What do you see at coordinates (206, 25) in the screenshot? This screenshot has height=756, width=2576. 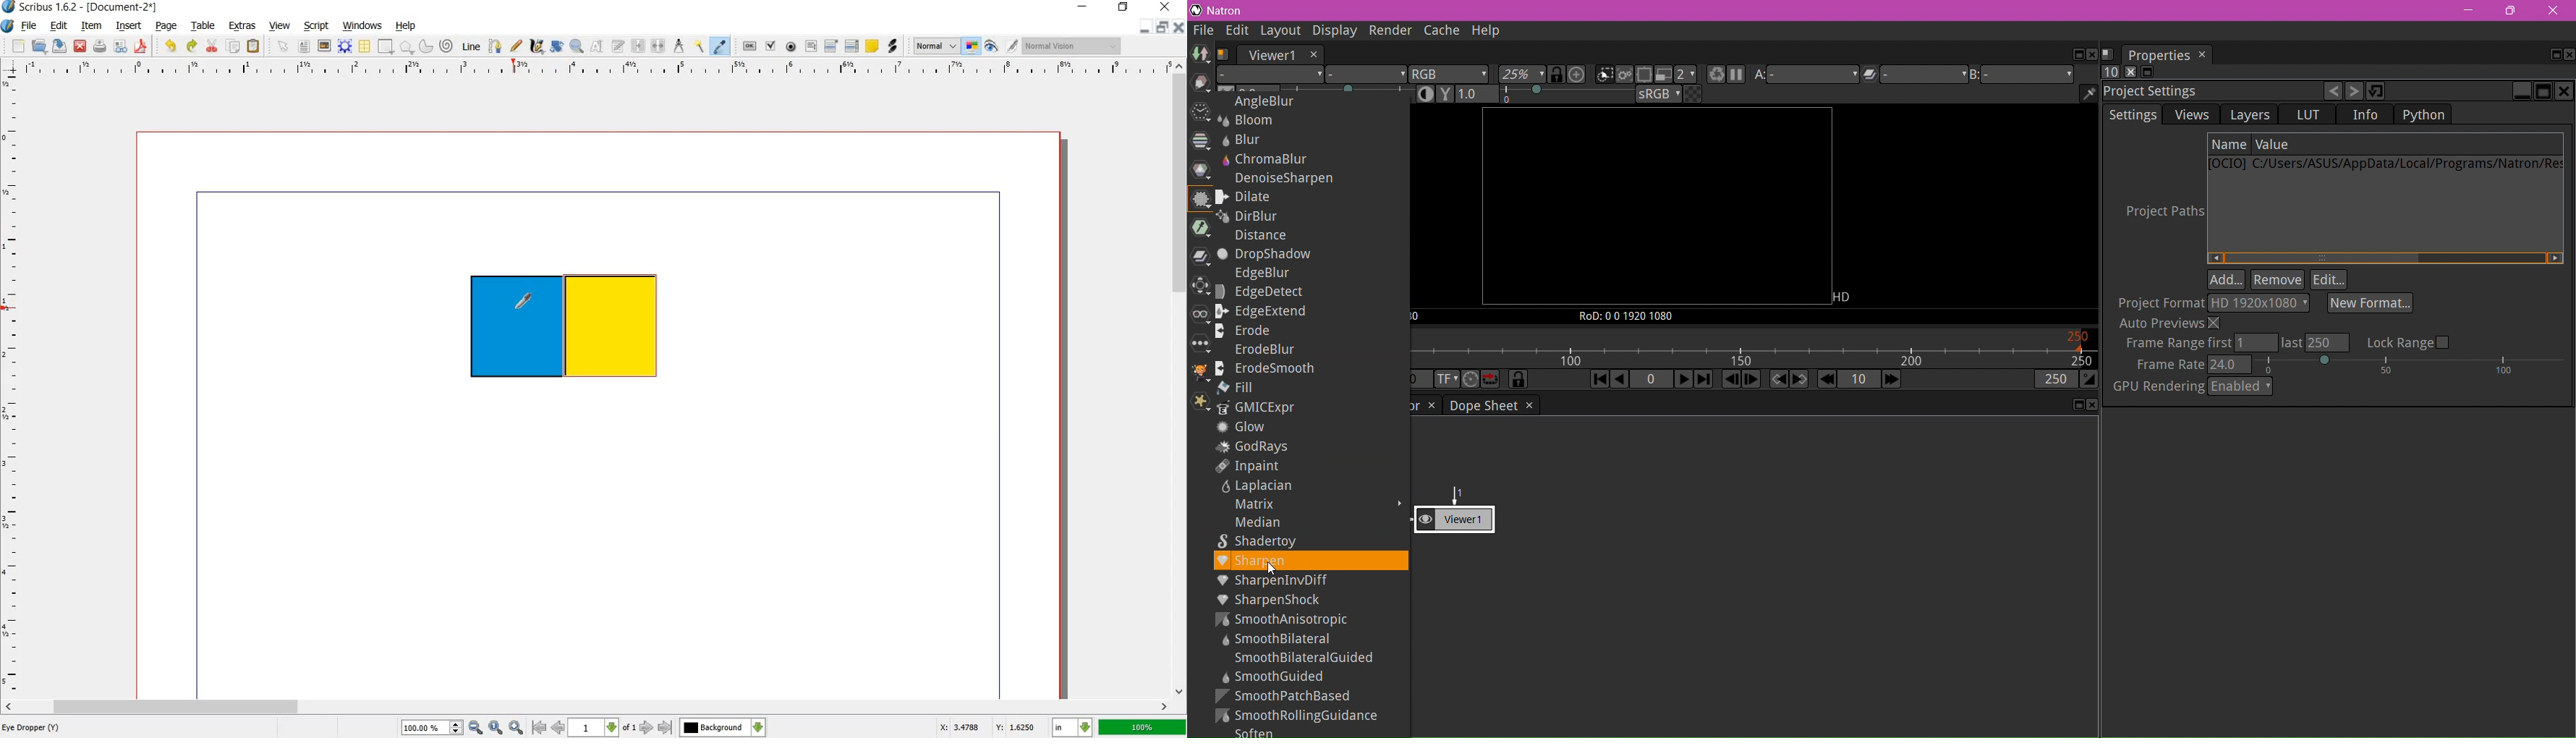 I see `table` at bounding box center [206, 25].